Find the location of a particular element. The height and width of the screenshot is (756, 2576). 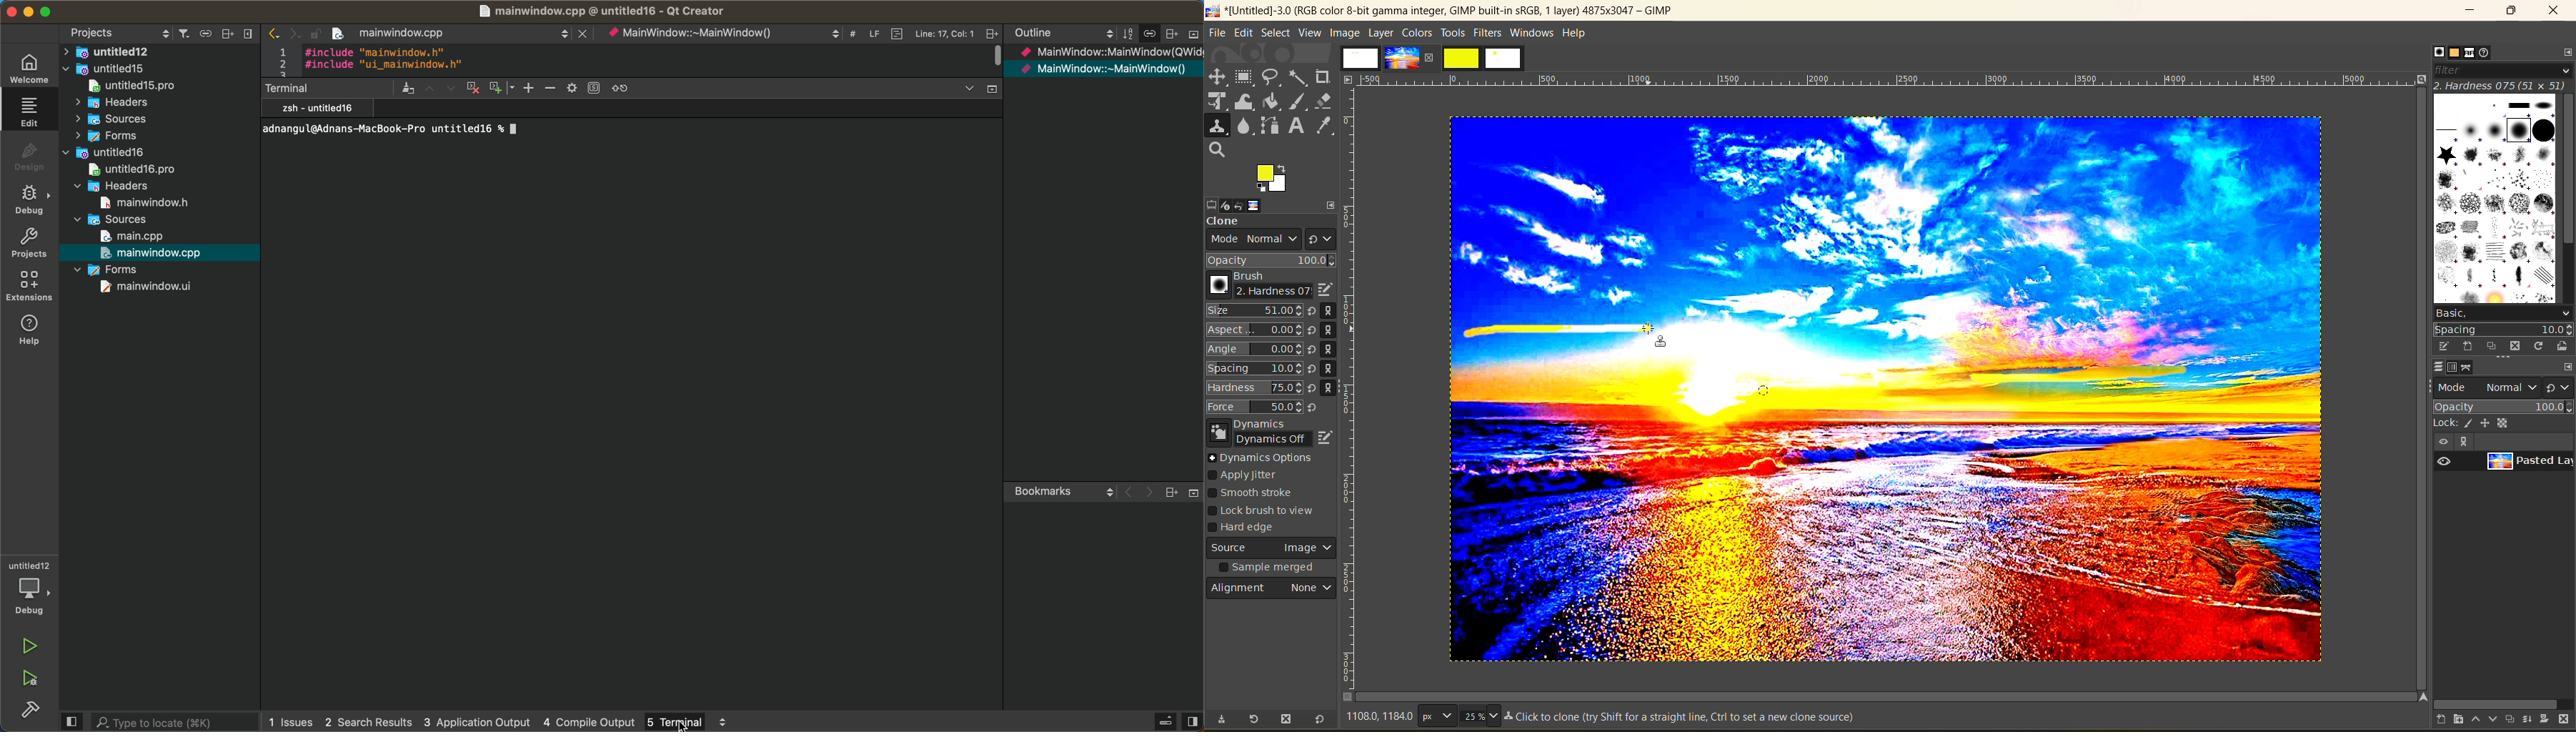

reset tool preset is located at coordinates (1254, 718).